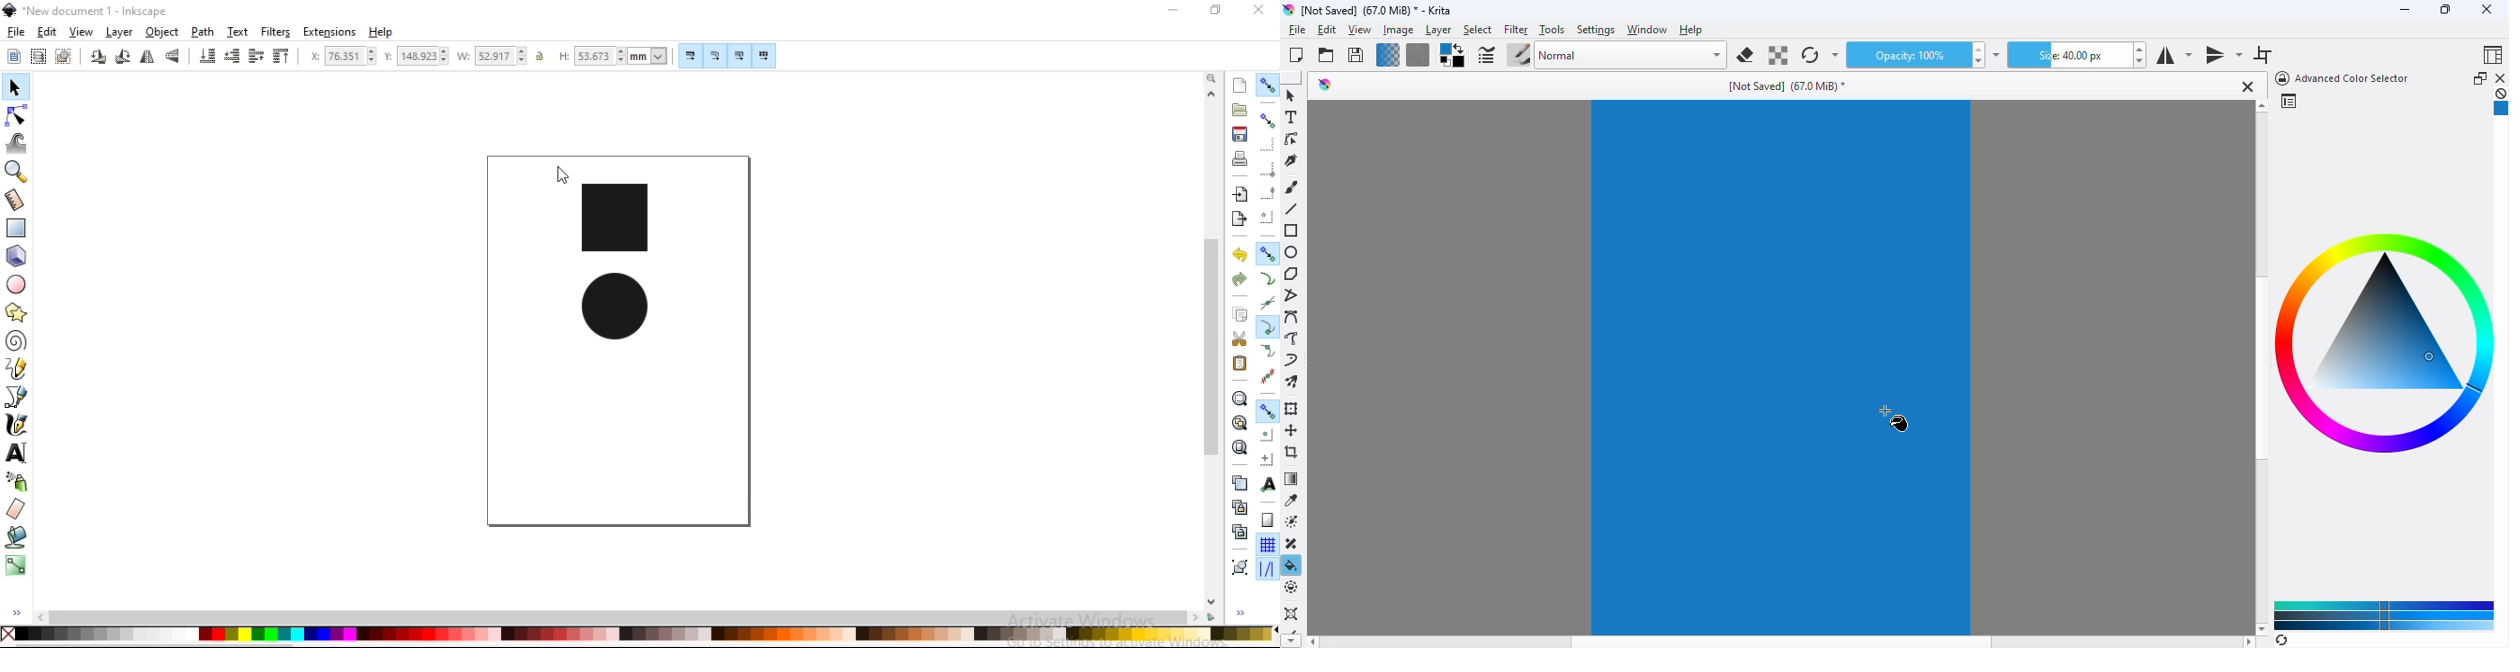  Describe the element at coordinates (1267, 519) in the screenshot. I see `snap to page borders` at that location.